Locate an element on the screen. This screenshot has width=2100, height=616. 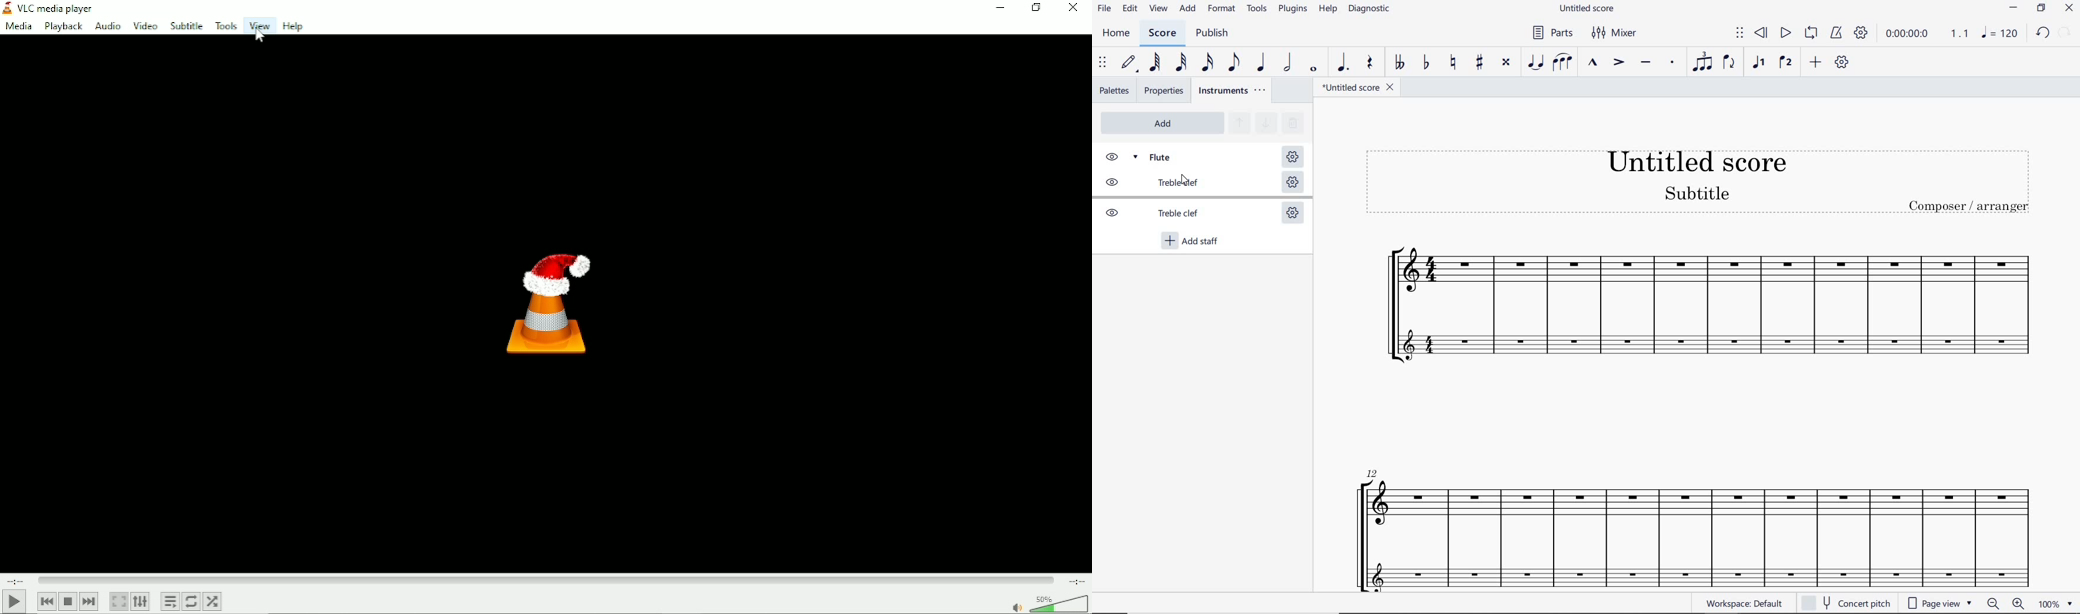
note is located at coordinates (2002, 32).